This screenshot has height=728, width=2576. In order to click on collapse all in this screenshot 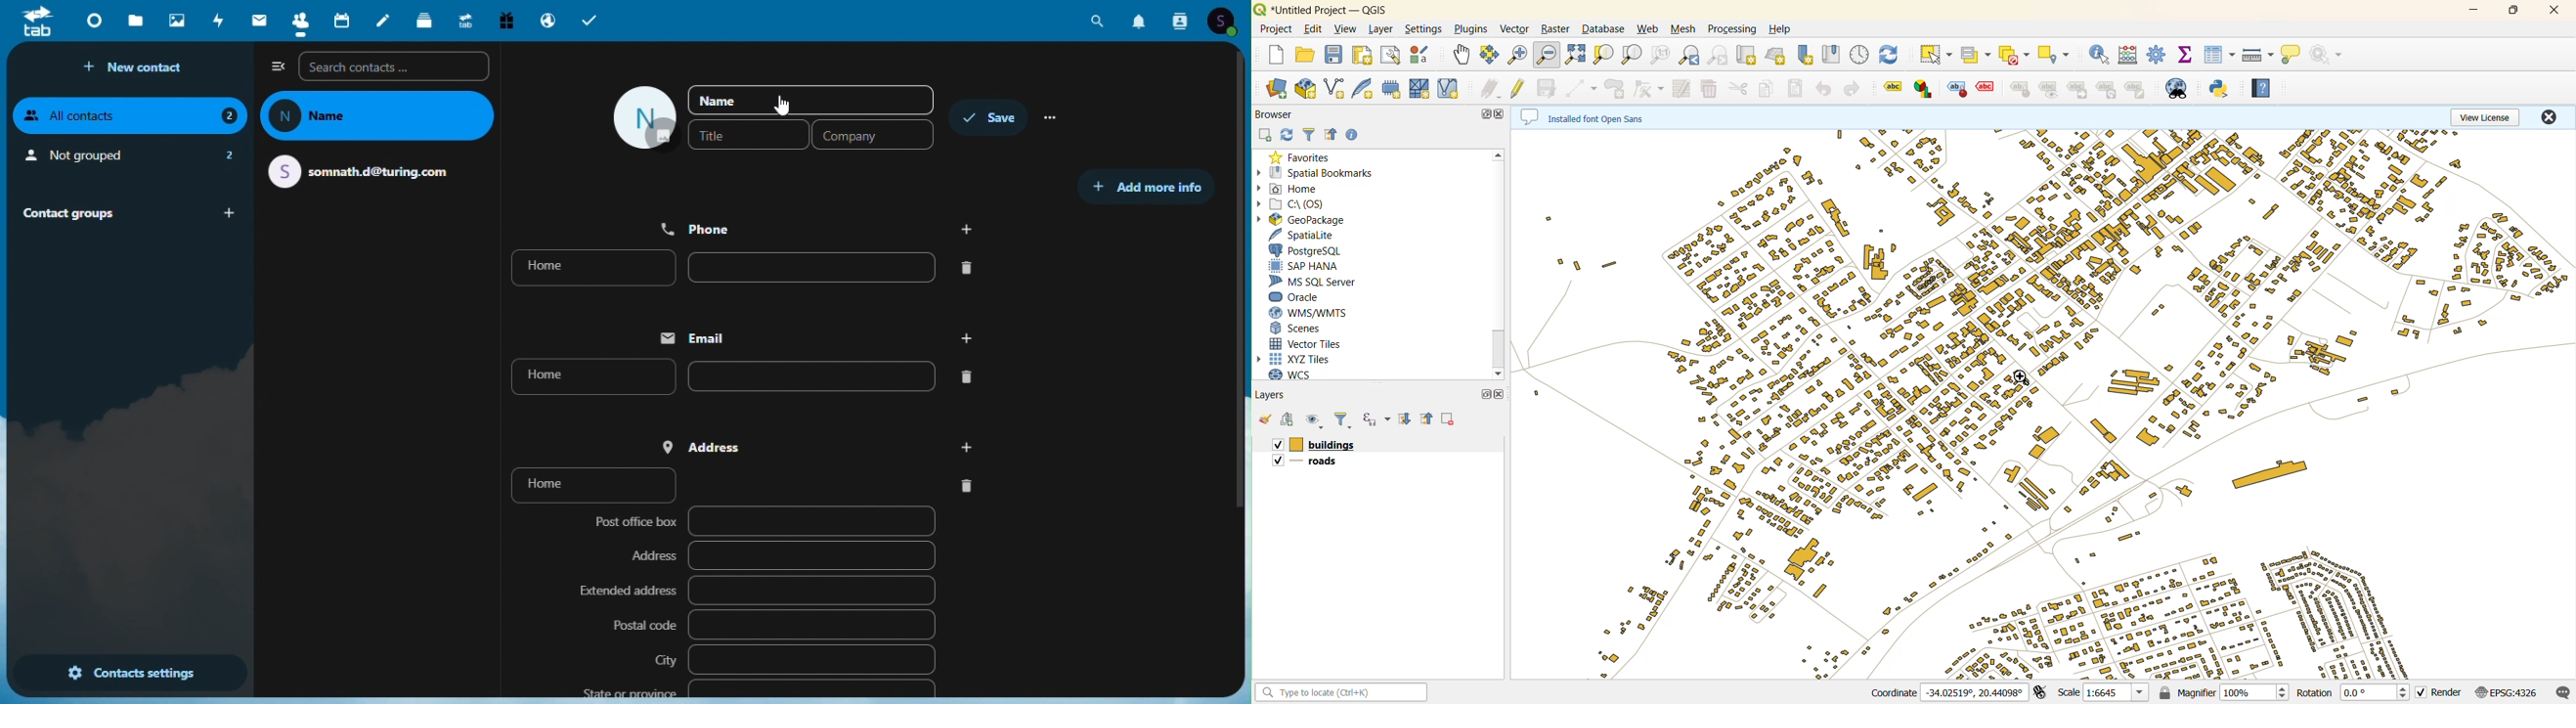, I will do `click(1333, 134)`.